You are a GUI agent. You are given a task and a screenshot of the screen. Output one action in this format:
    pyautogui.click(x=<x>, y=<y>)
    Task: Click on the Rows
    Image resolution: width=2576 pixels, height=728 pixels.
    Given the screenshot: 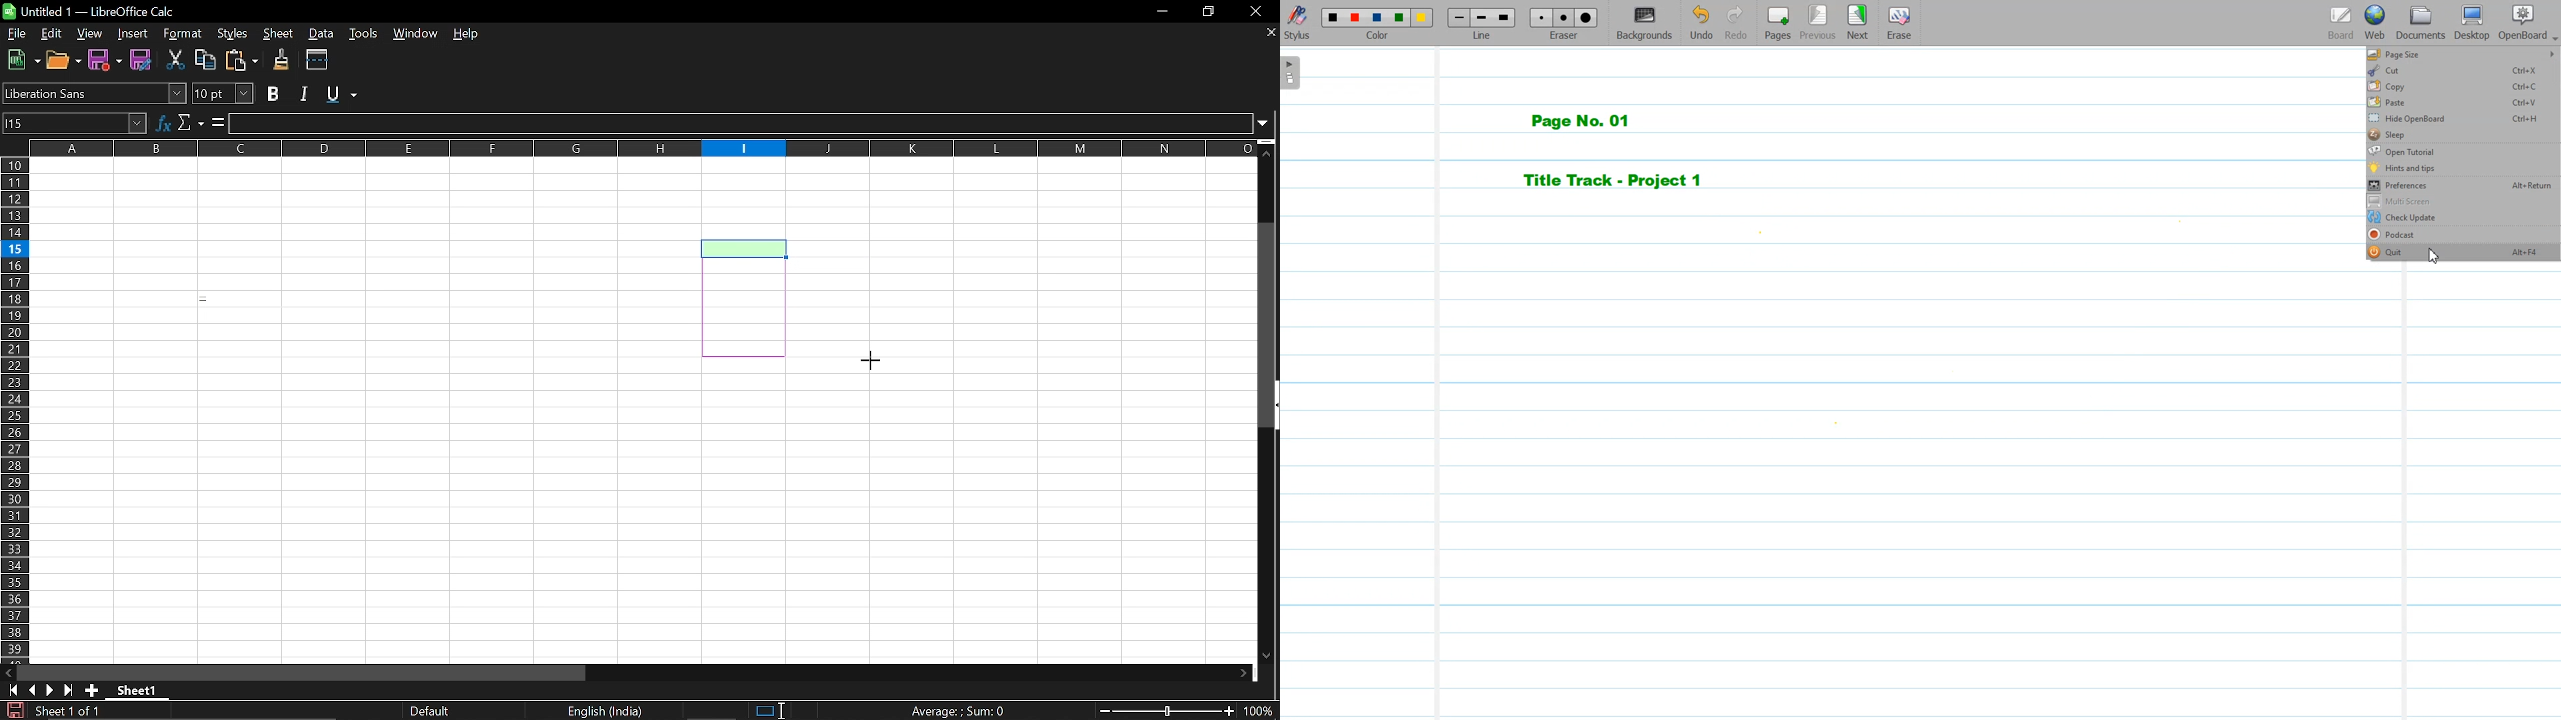 What is the action you would take?
    pyautogui.click(x=14, y=409)
    